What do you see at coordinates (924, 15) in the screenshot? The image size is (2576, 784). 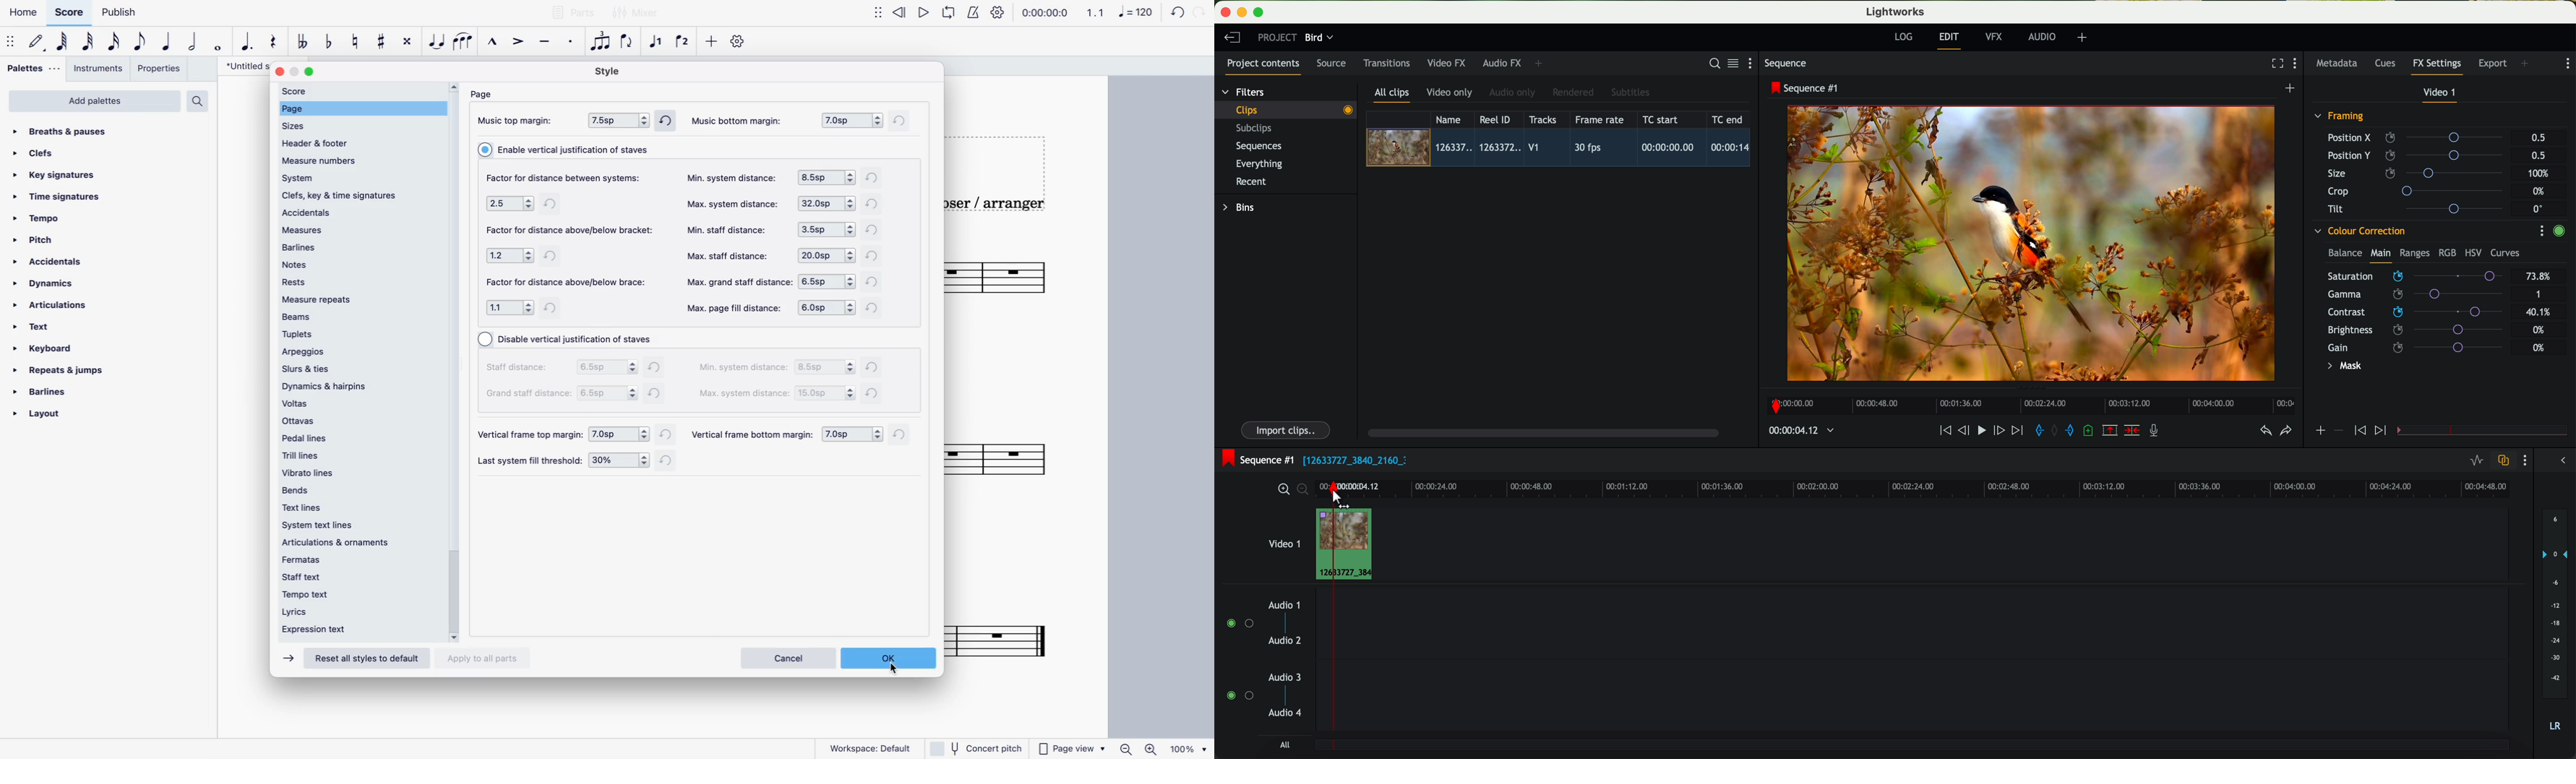 I see `play` at bounding box center [924, 15].